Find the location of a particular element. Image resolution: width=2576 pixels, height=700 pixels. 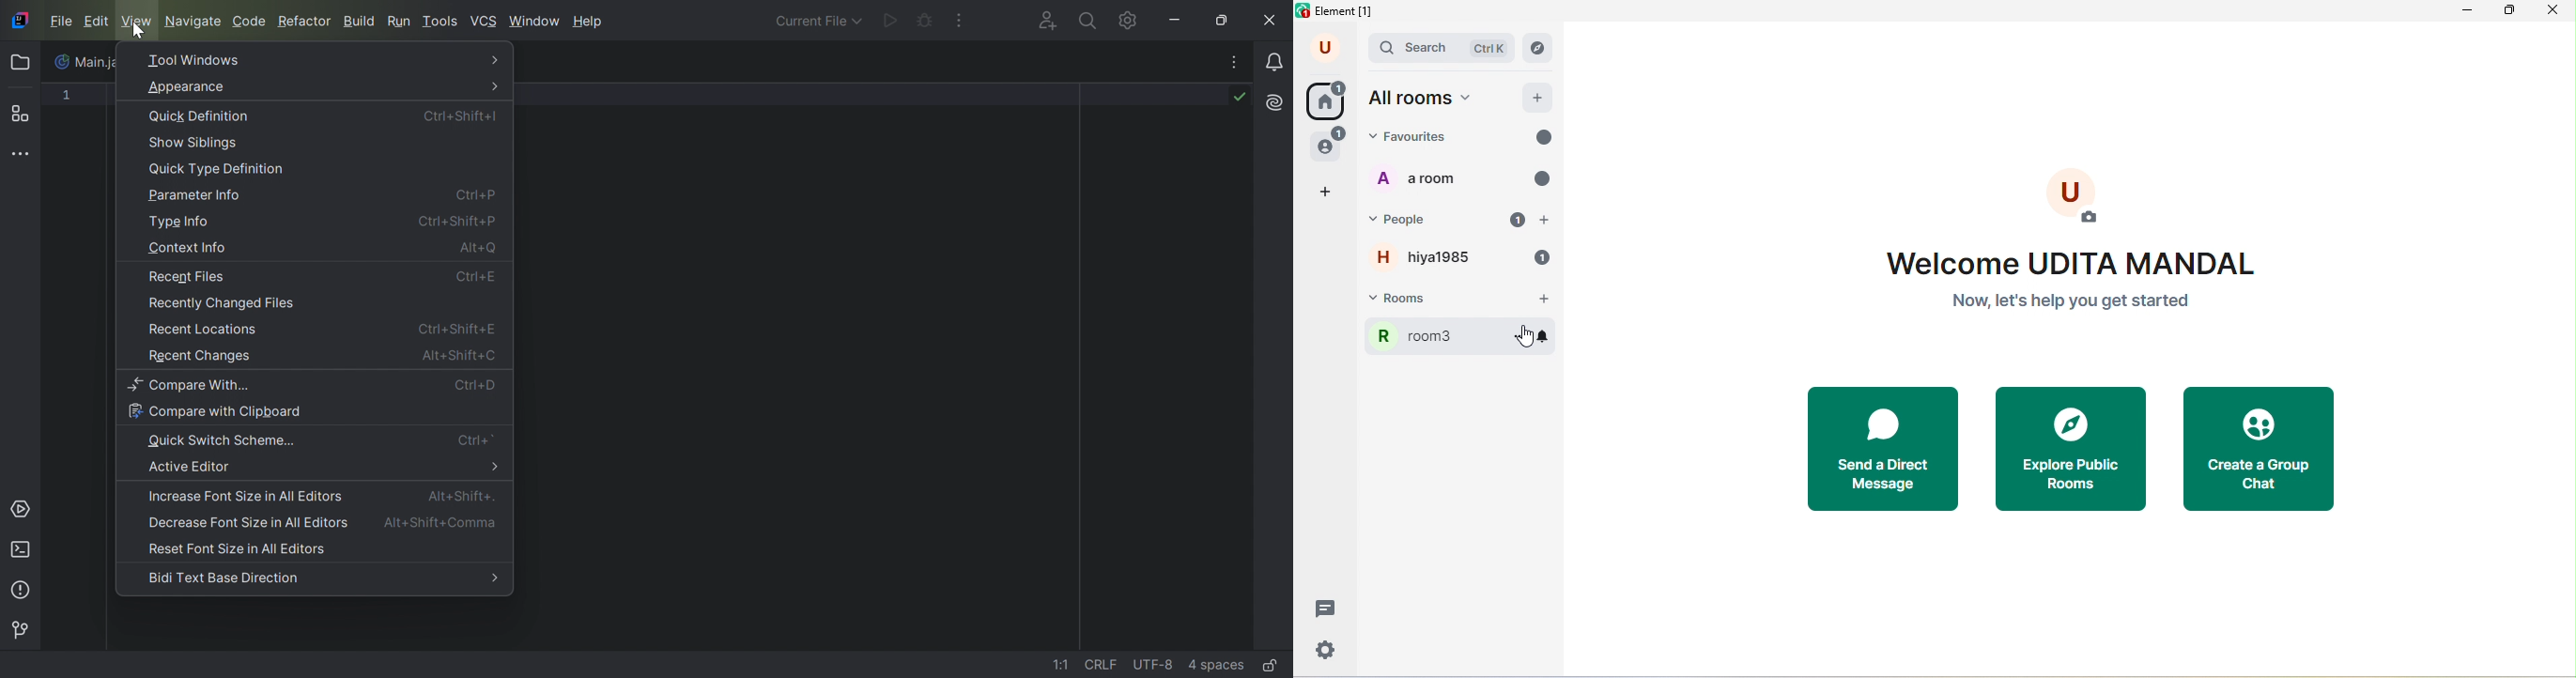

Refactor is located at coordinates (307, 22).